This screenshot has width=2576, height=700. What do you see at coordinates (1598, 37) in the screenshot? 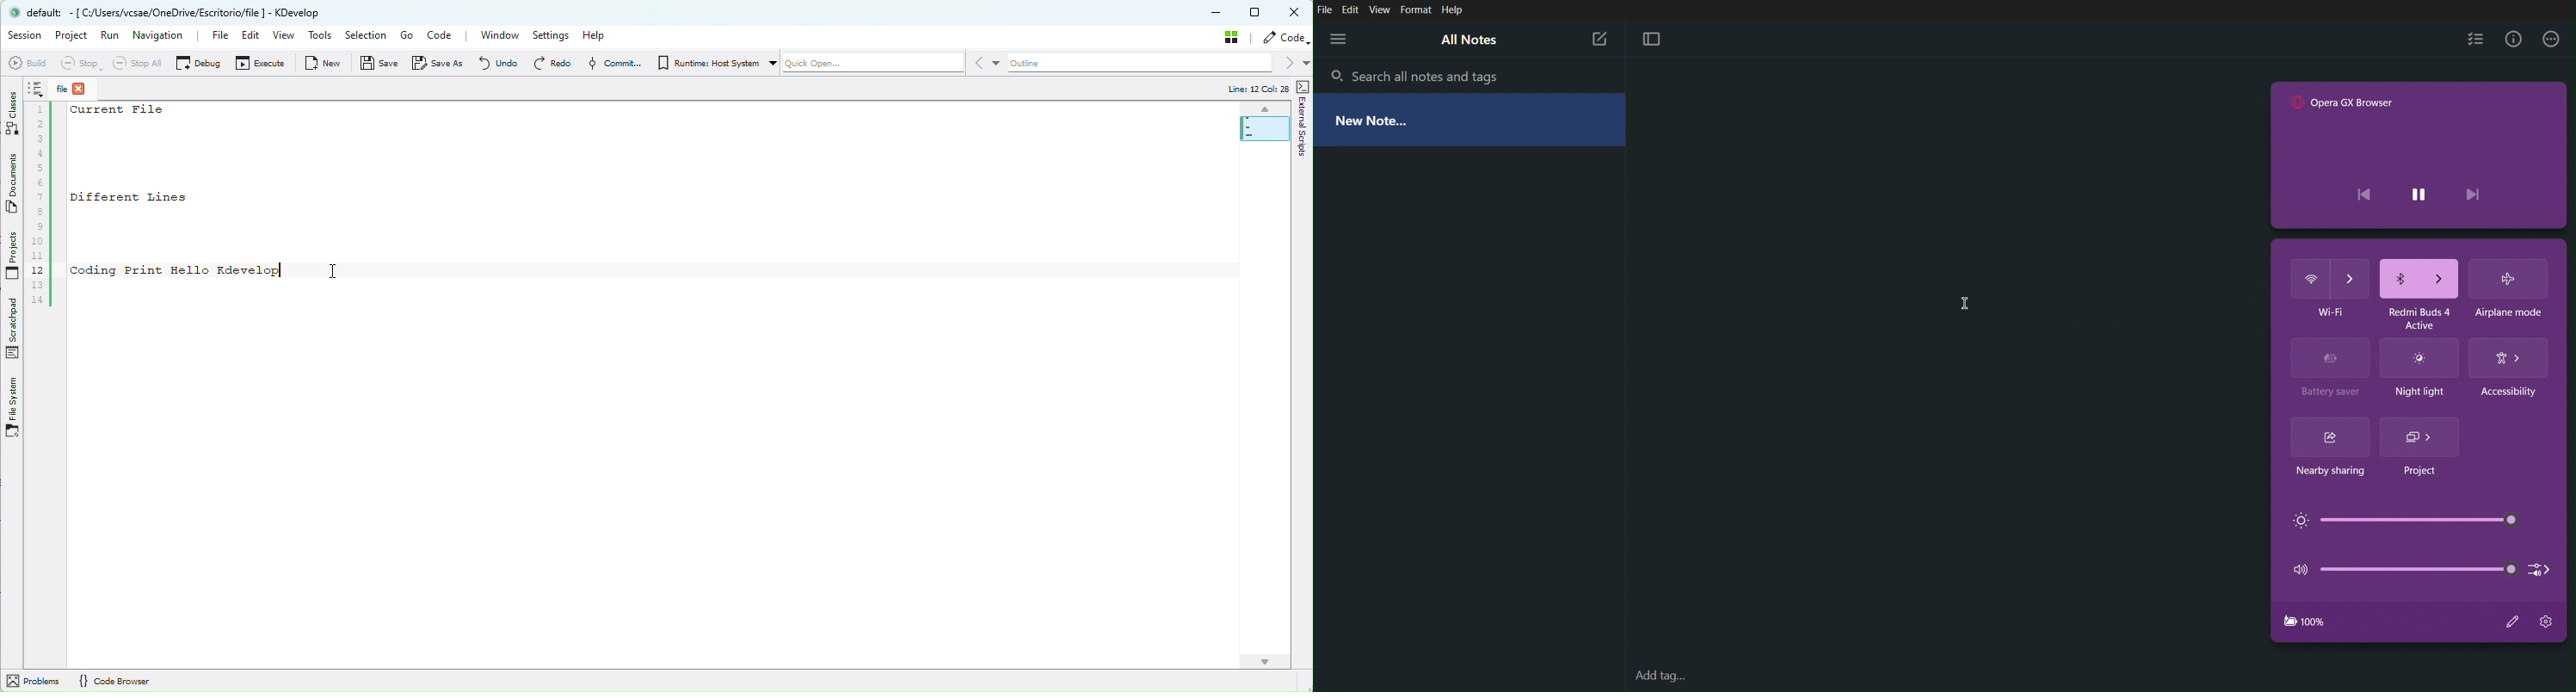
I see `New Note` at bounding box center [1598, 37].